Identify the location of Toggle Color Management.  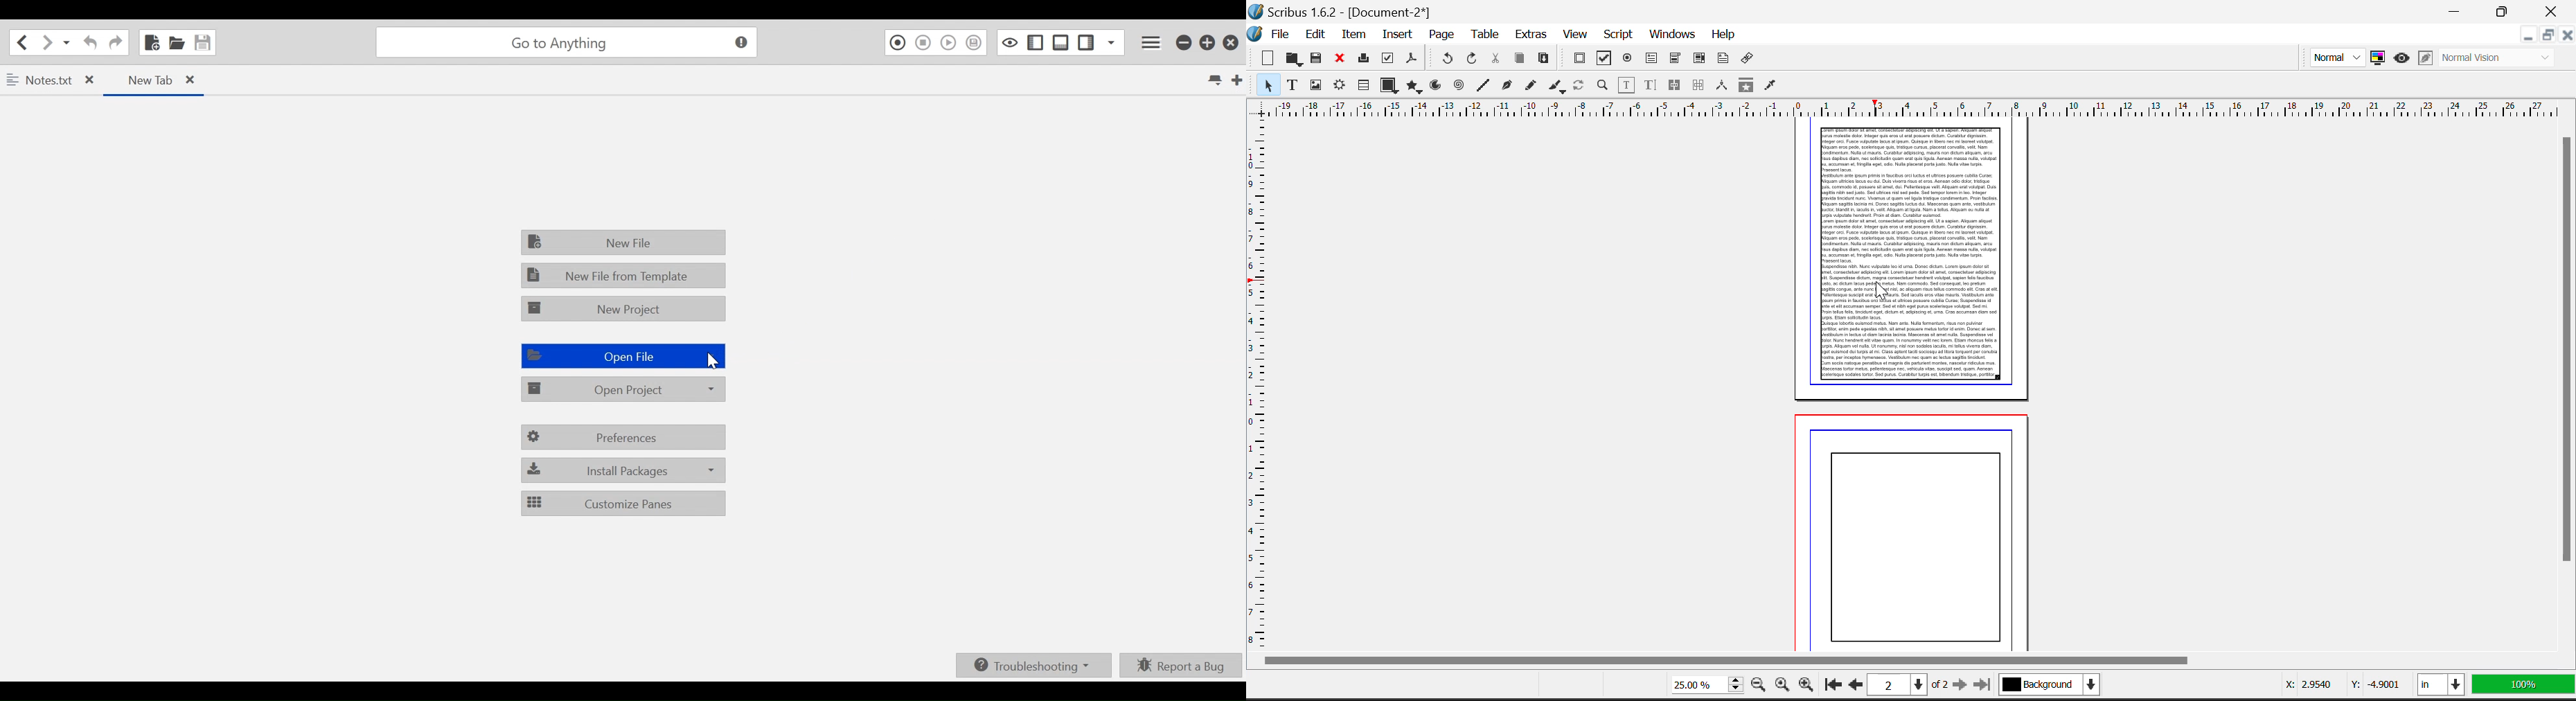
(2380, 59).